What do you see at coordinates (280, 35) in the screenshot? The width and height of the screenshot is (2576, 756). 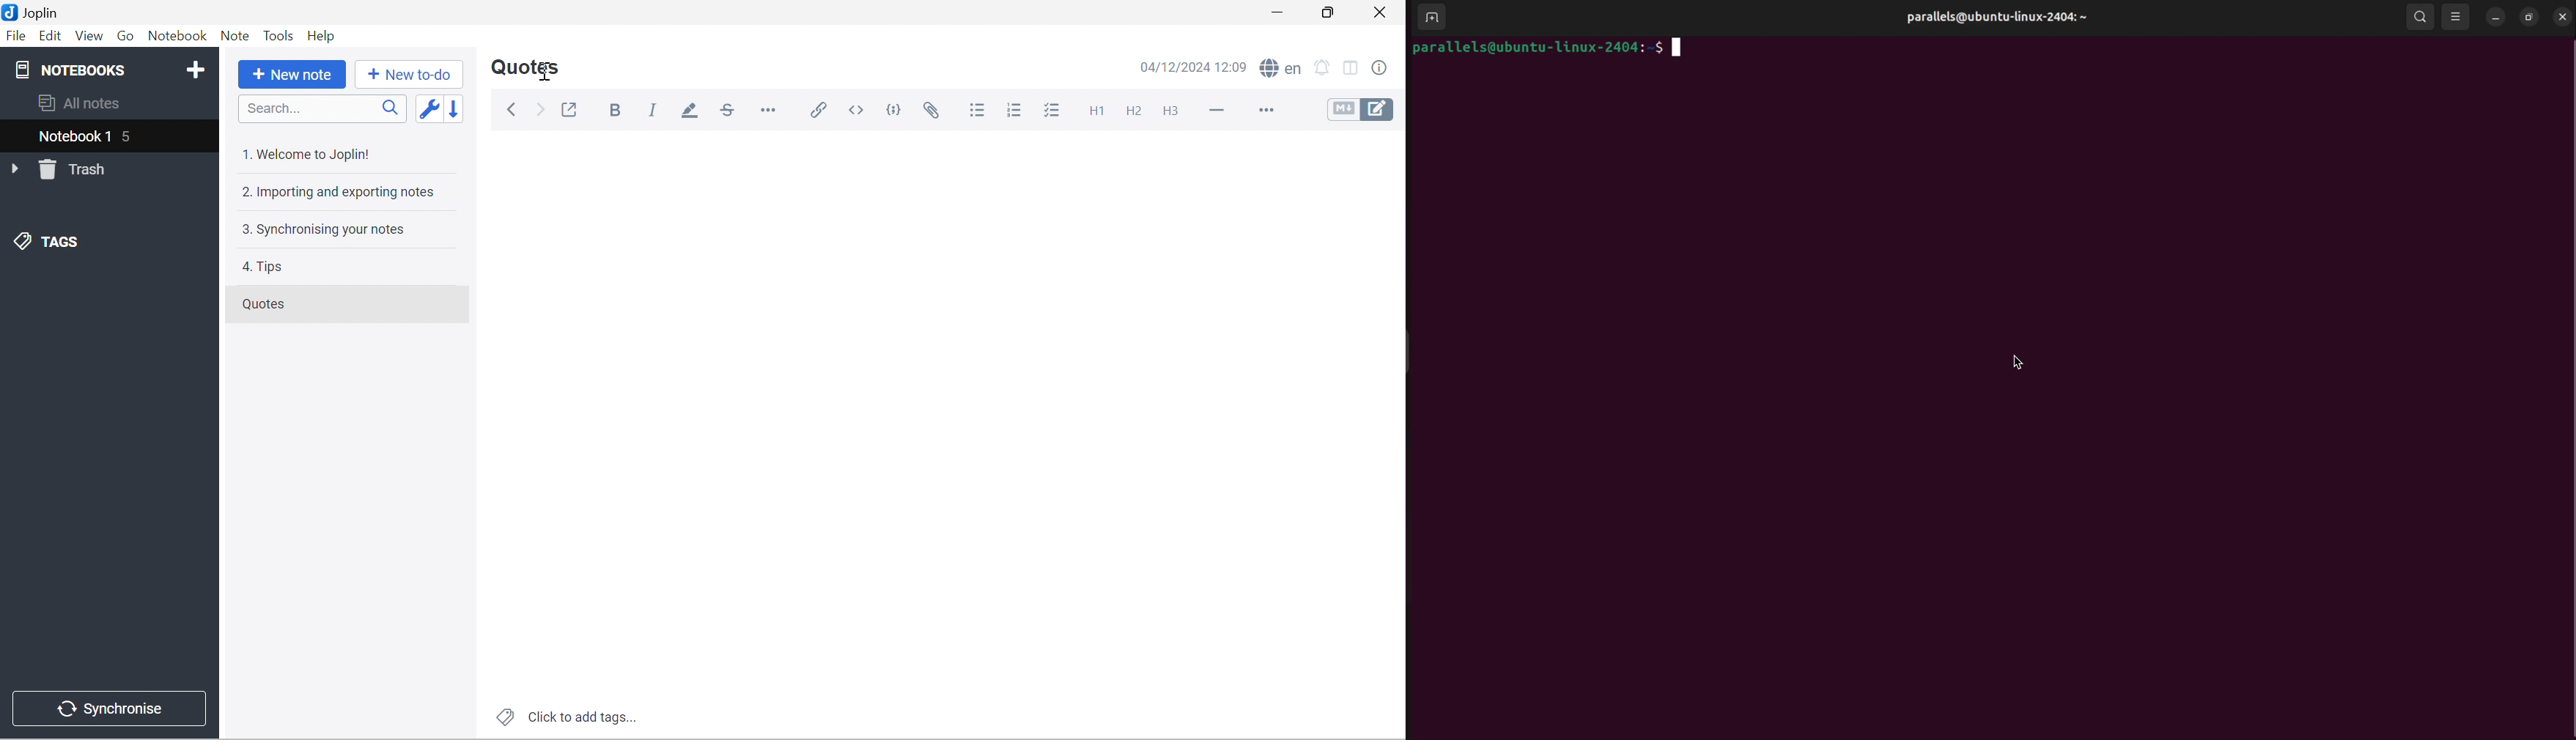 I see `Tools` at bounding box center [280, 35].